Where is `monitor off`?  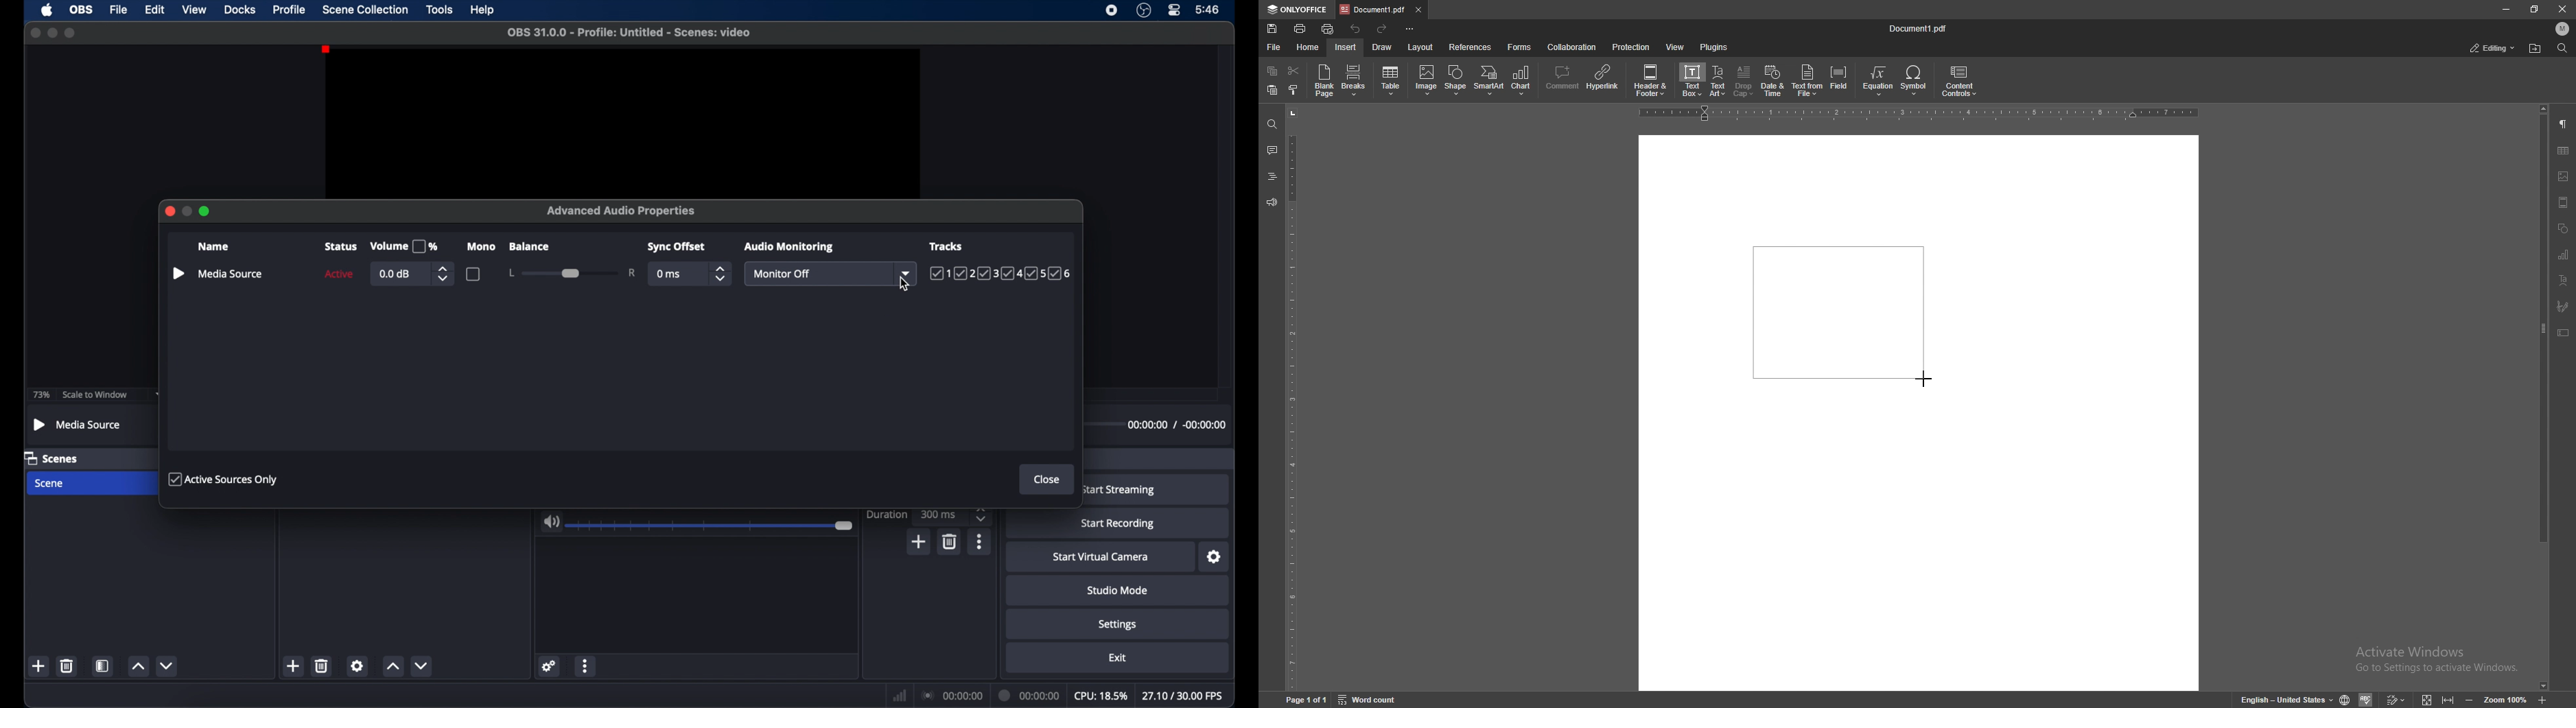 monitor off is located at coordinates (784, 274).